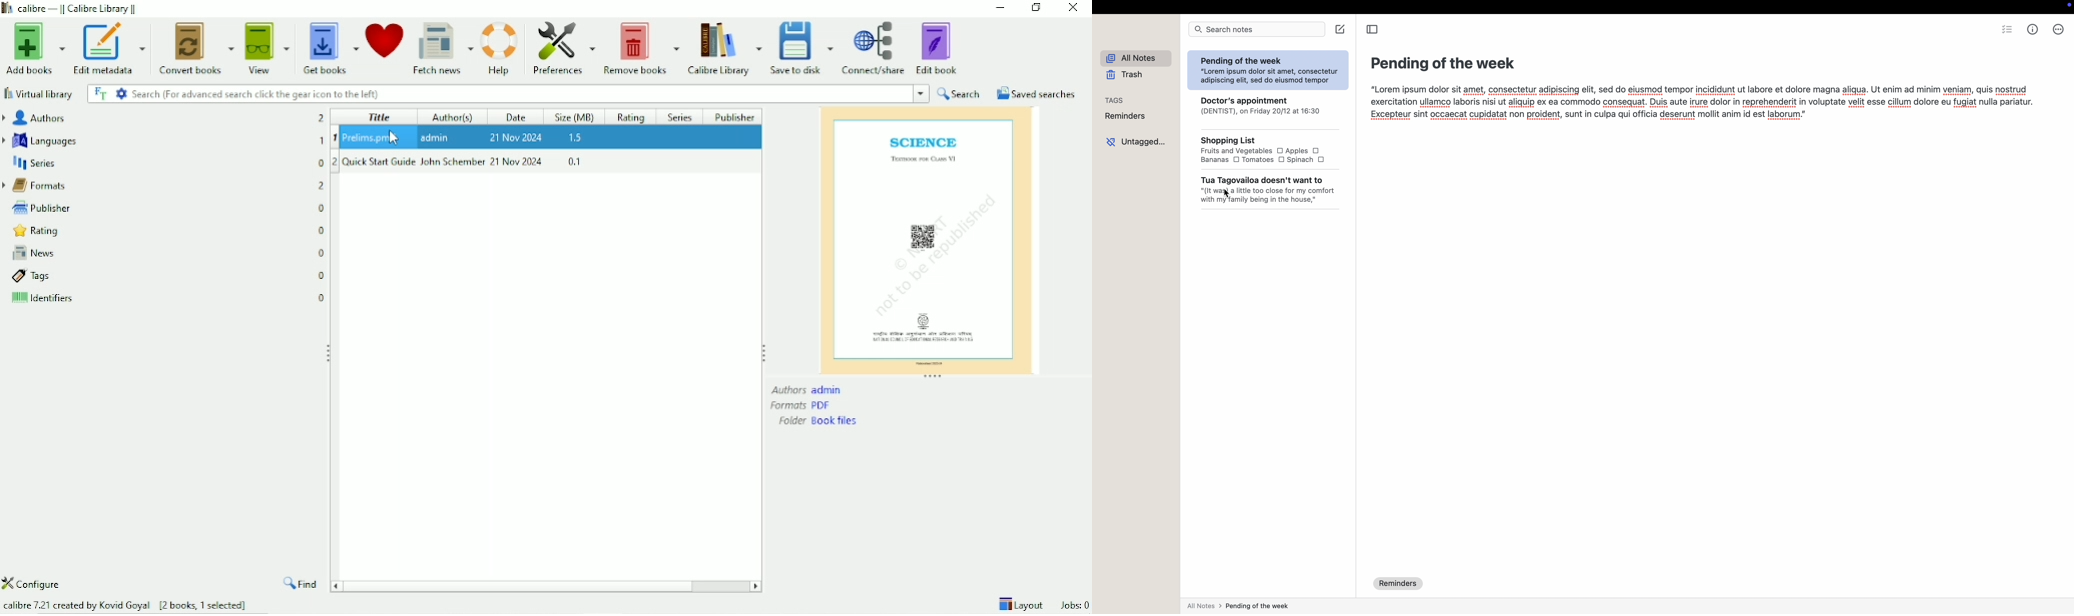 This screenshot has width=2100, height=616. Describe the element at coordinates (322, 232) in the screenshot. I see `0` at that location.